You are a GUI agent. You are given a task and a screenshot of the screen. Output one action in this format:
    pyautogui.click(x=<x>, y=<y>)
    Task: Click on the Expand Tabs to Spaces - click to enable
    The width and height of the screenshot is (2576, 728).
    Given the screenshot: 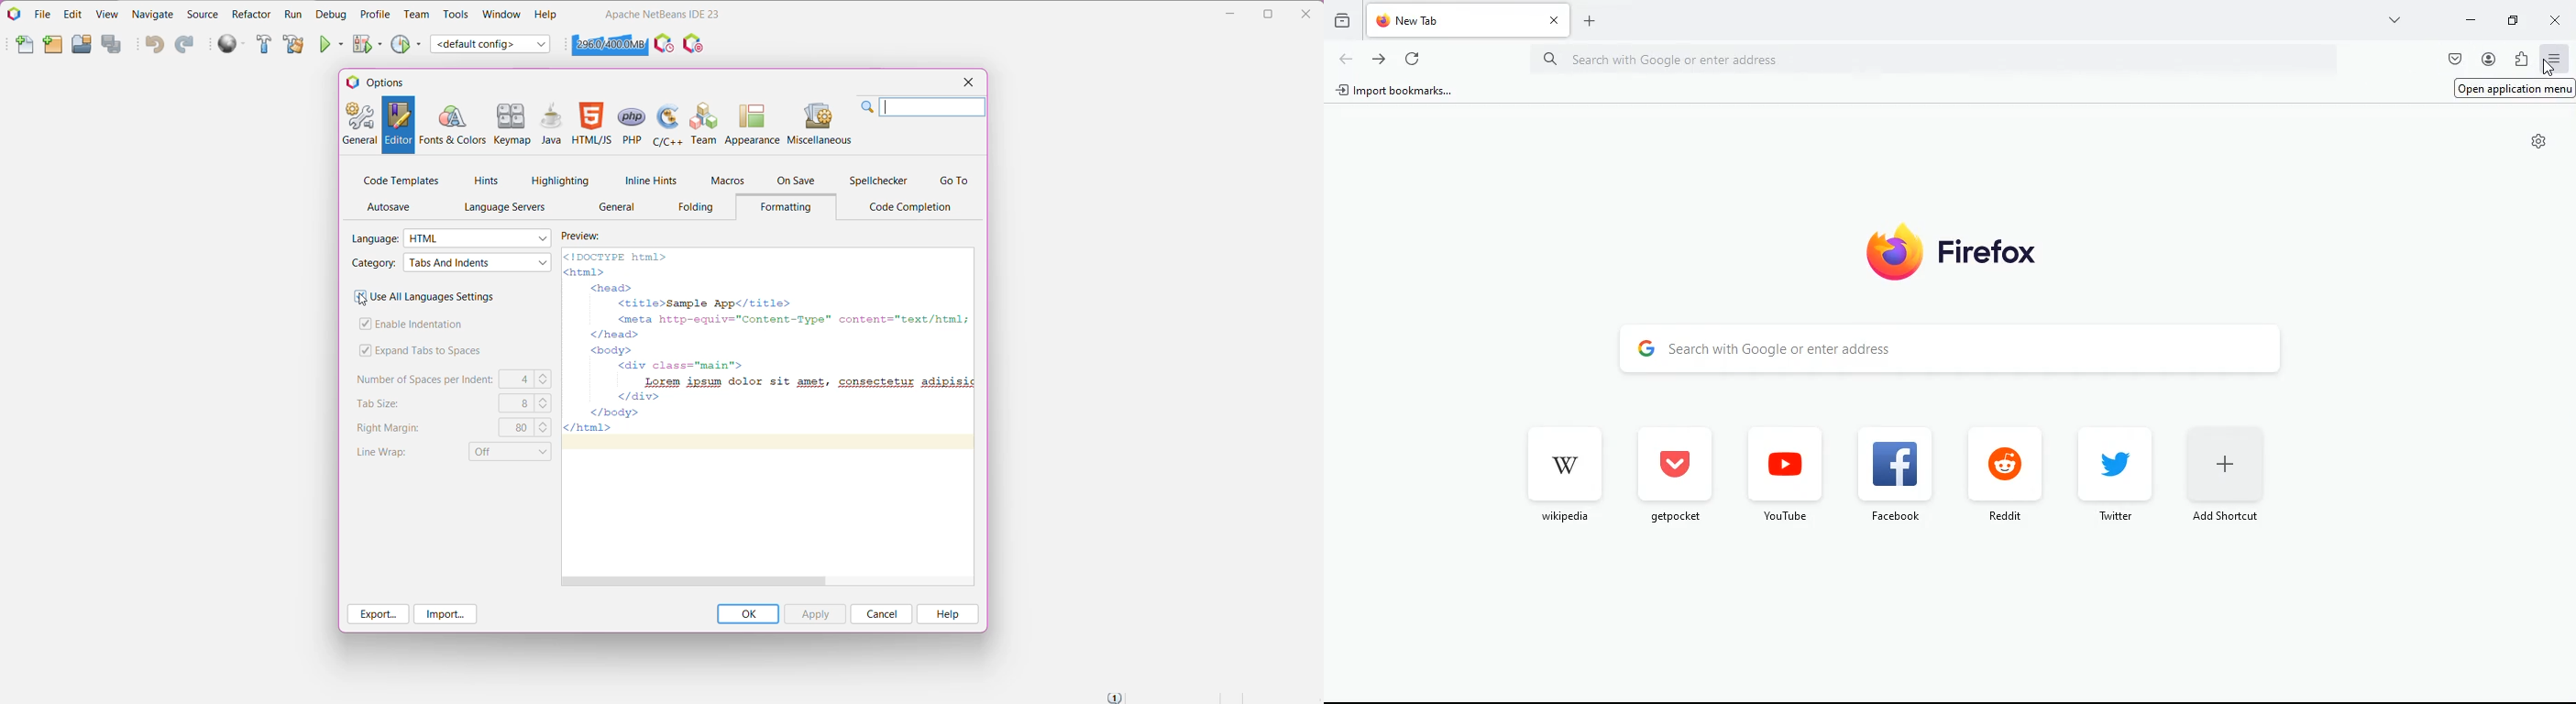 What is the action you would take?
    pyautogui.click(x=426, y=351)
    